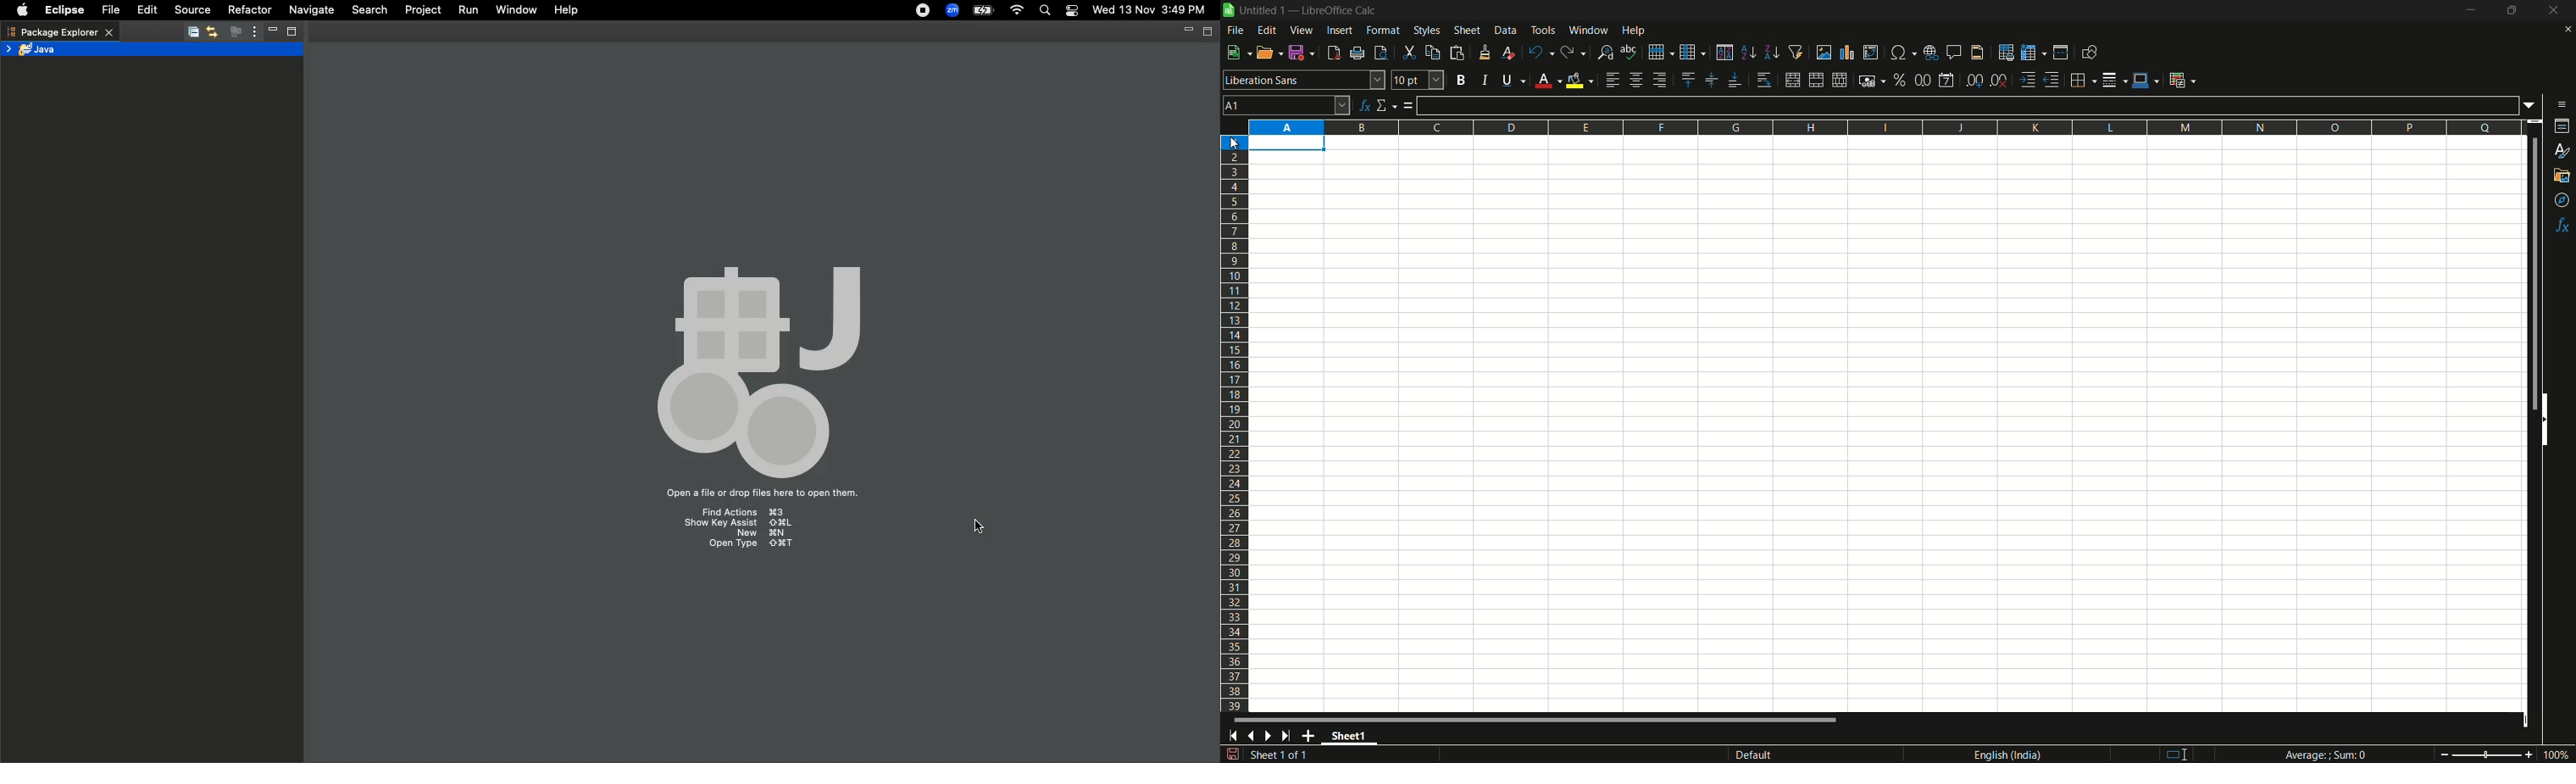 The image size is (2576, 784). I want to click on close app, so click(2550, 11).